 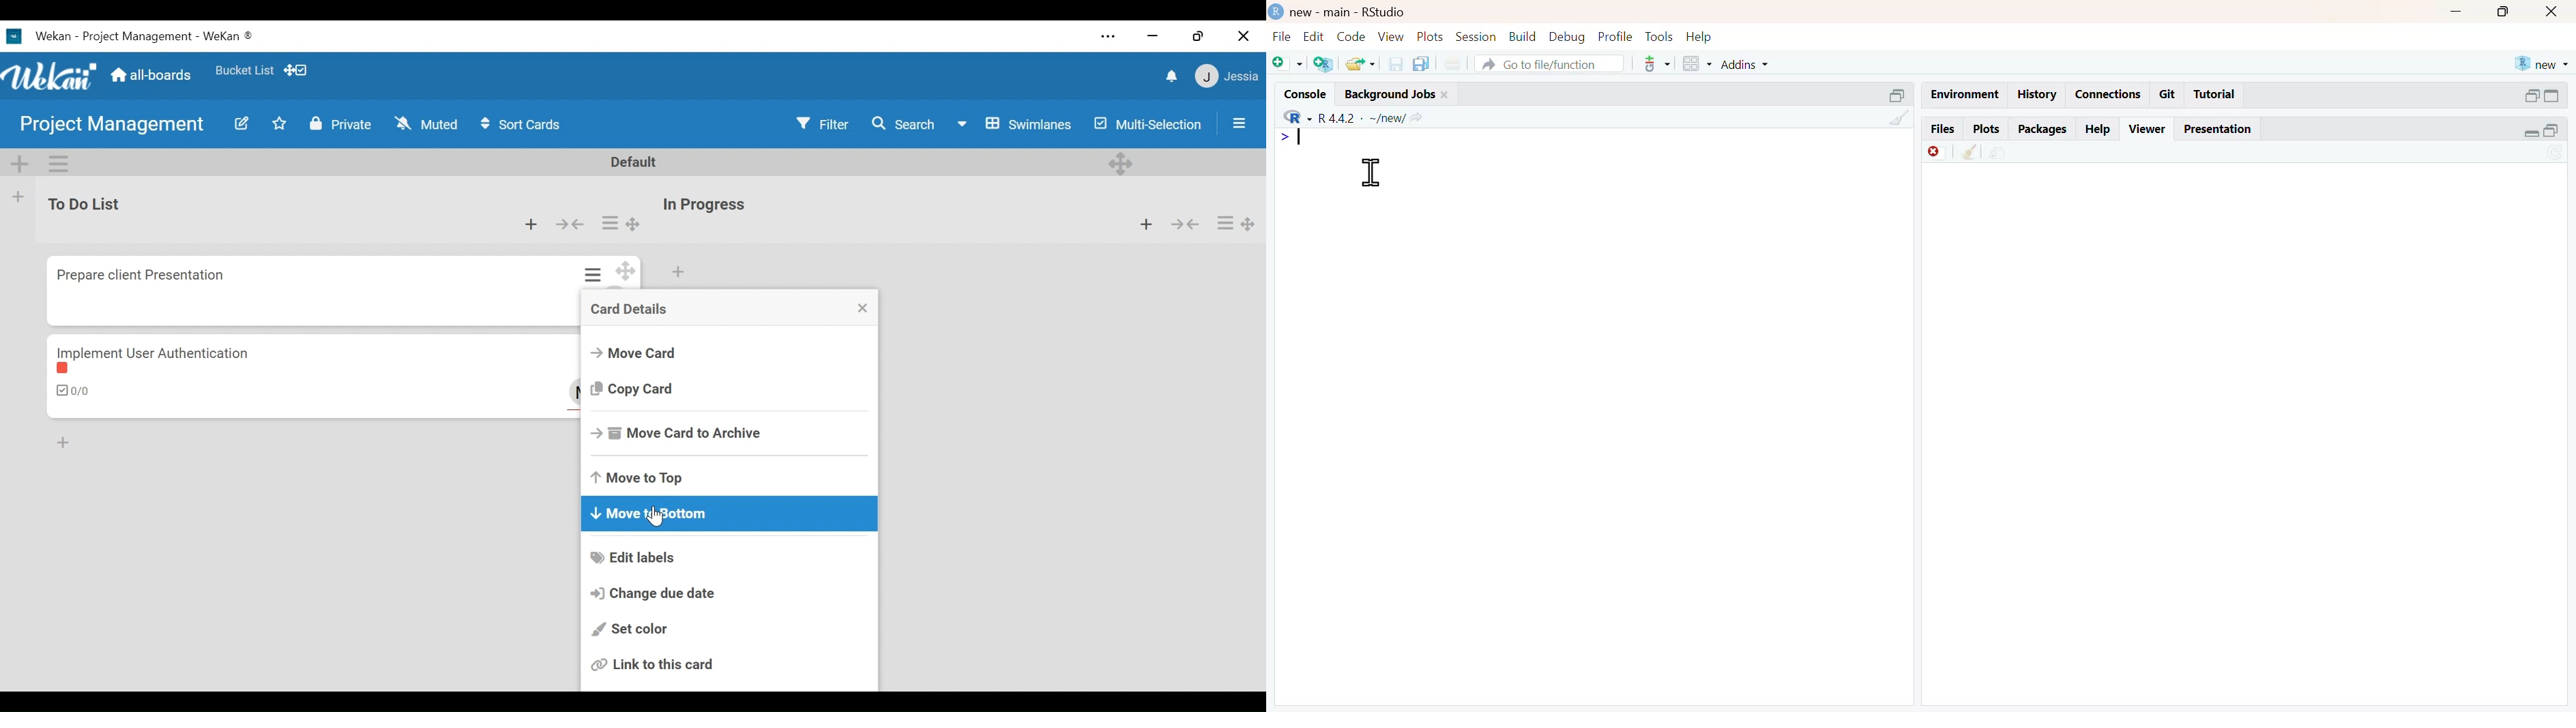 I want to click on share, so click(x=1997, y=153).